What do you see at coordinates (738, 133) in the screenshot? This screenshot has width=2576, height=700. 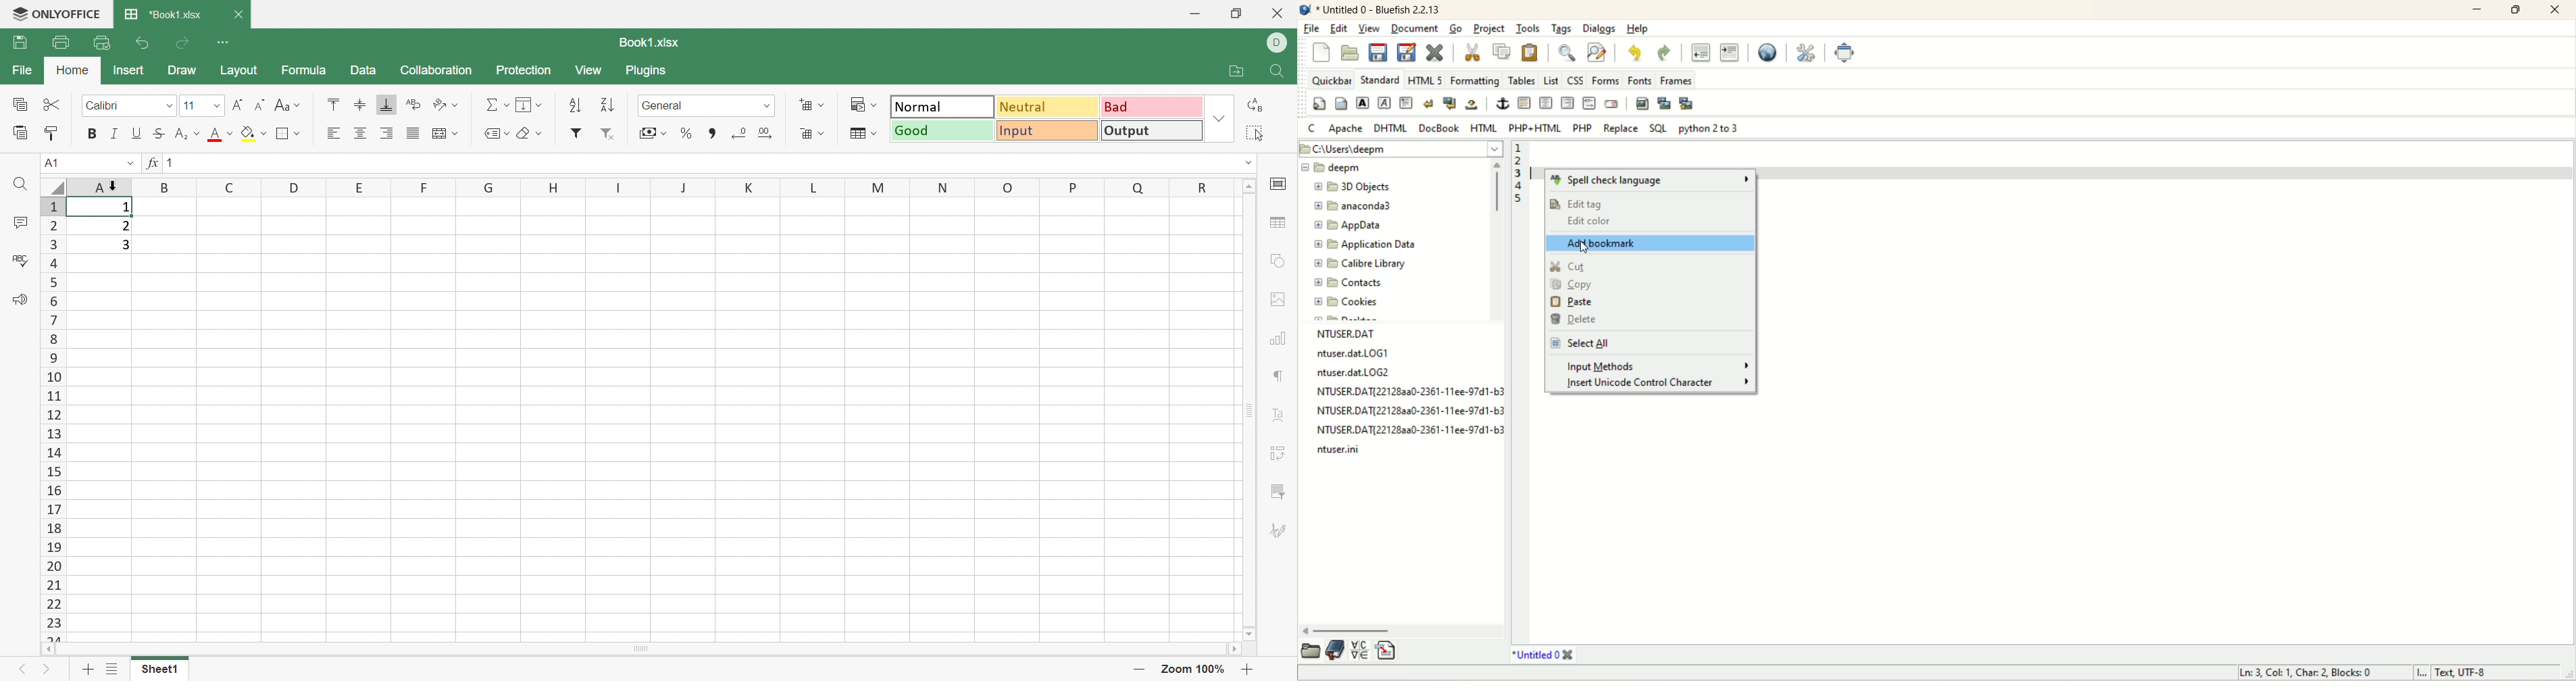 I see `Decrease decimal` at bounding box center [738, 133].